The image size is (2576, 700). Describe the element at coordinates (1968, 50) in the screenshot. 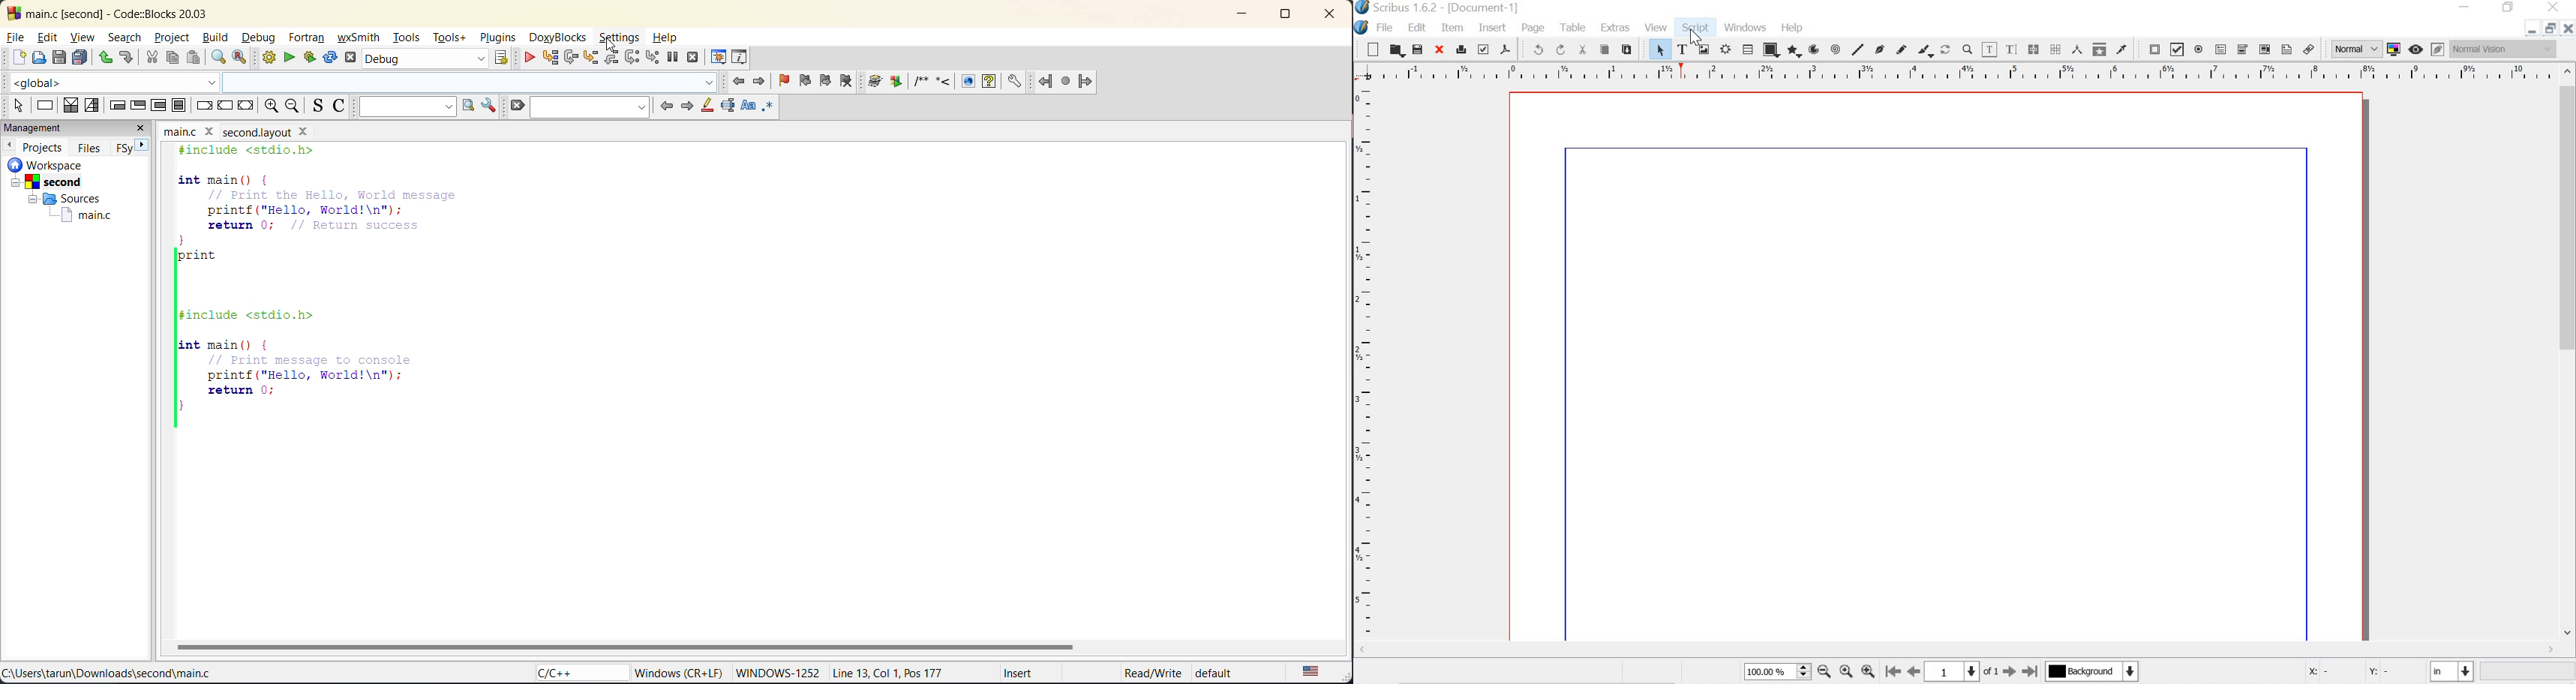

I see `zoom in or out` at that location.